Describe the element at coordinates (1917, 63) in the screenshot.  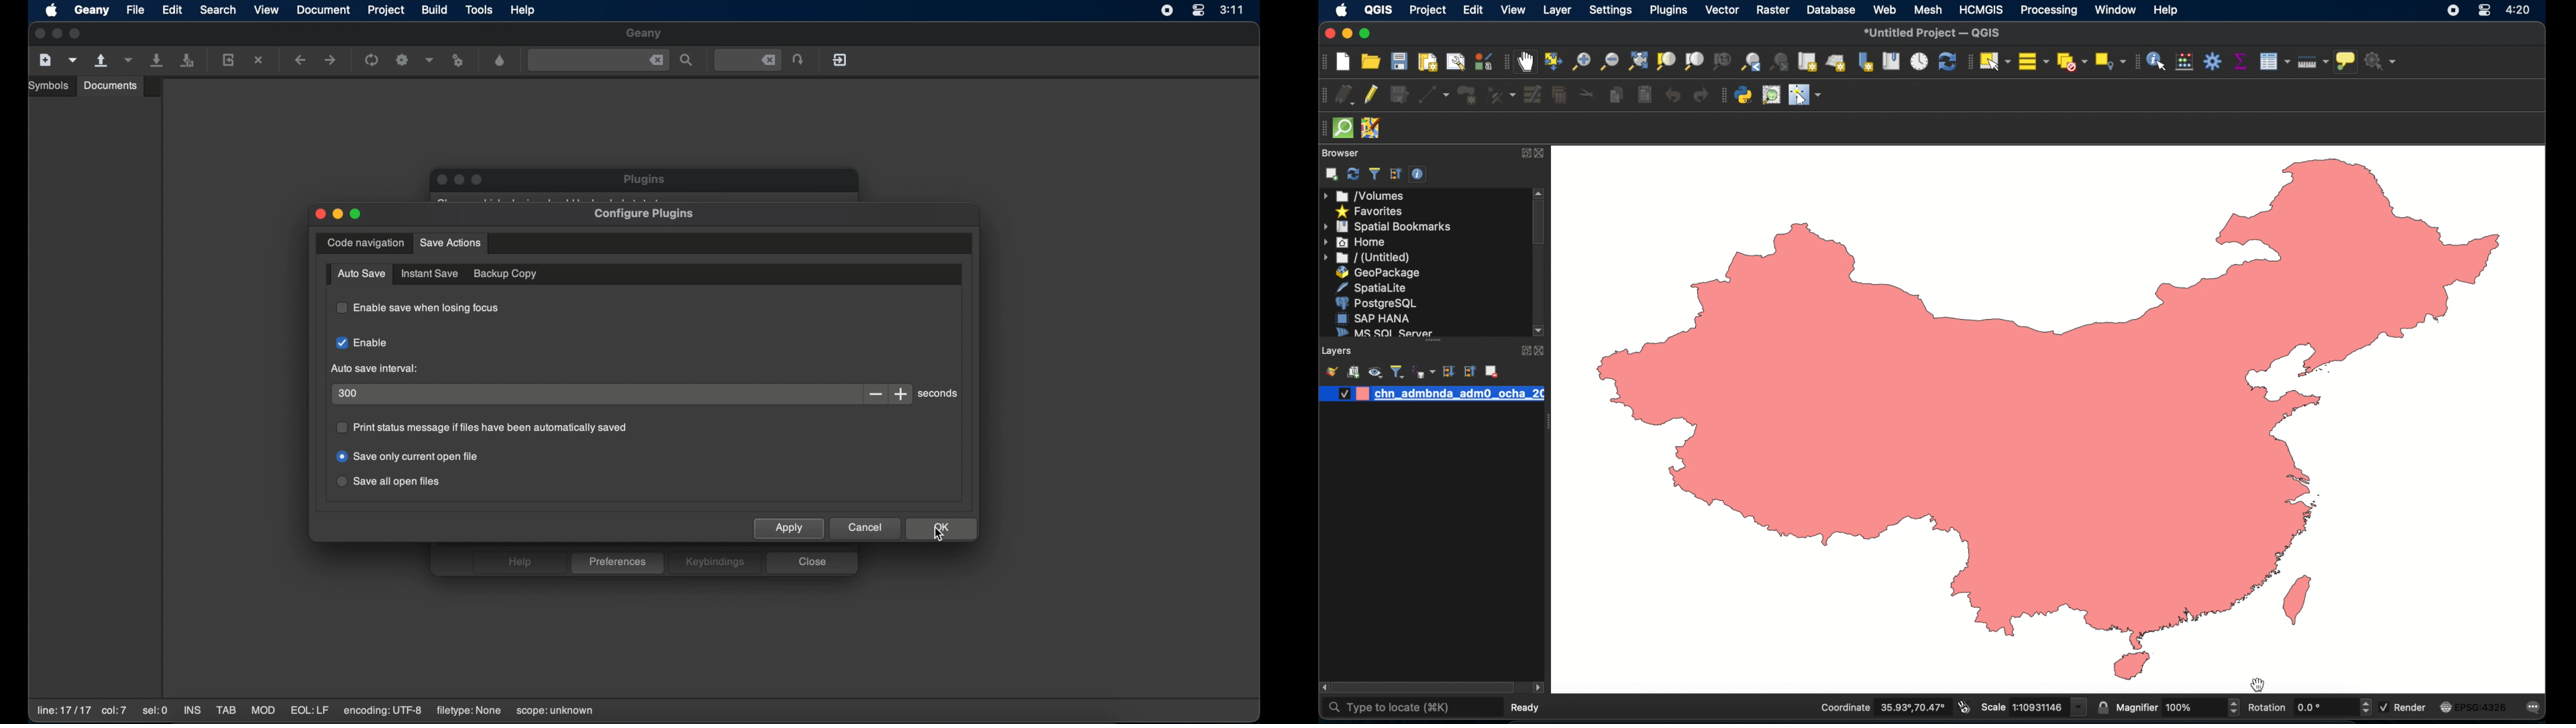
I see `temporal controller panel` at that location.